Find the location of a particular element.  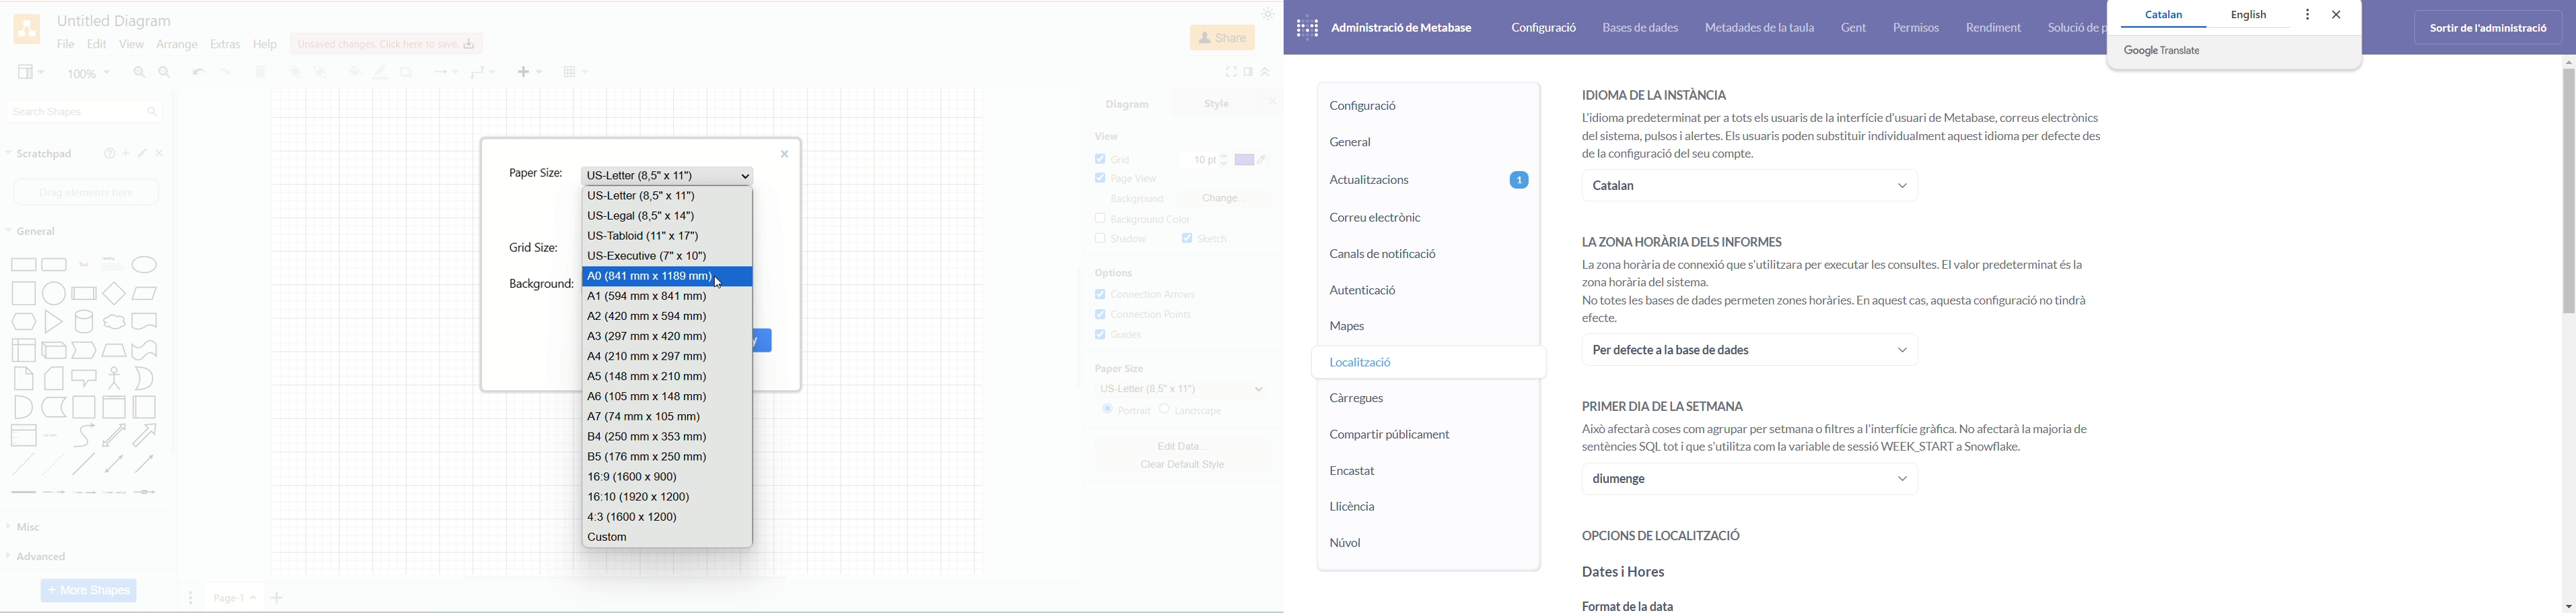

Document is located at coordinates (144, 323).